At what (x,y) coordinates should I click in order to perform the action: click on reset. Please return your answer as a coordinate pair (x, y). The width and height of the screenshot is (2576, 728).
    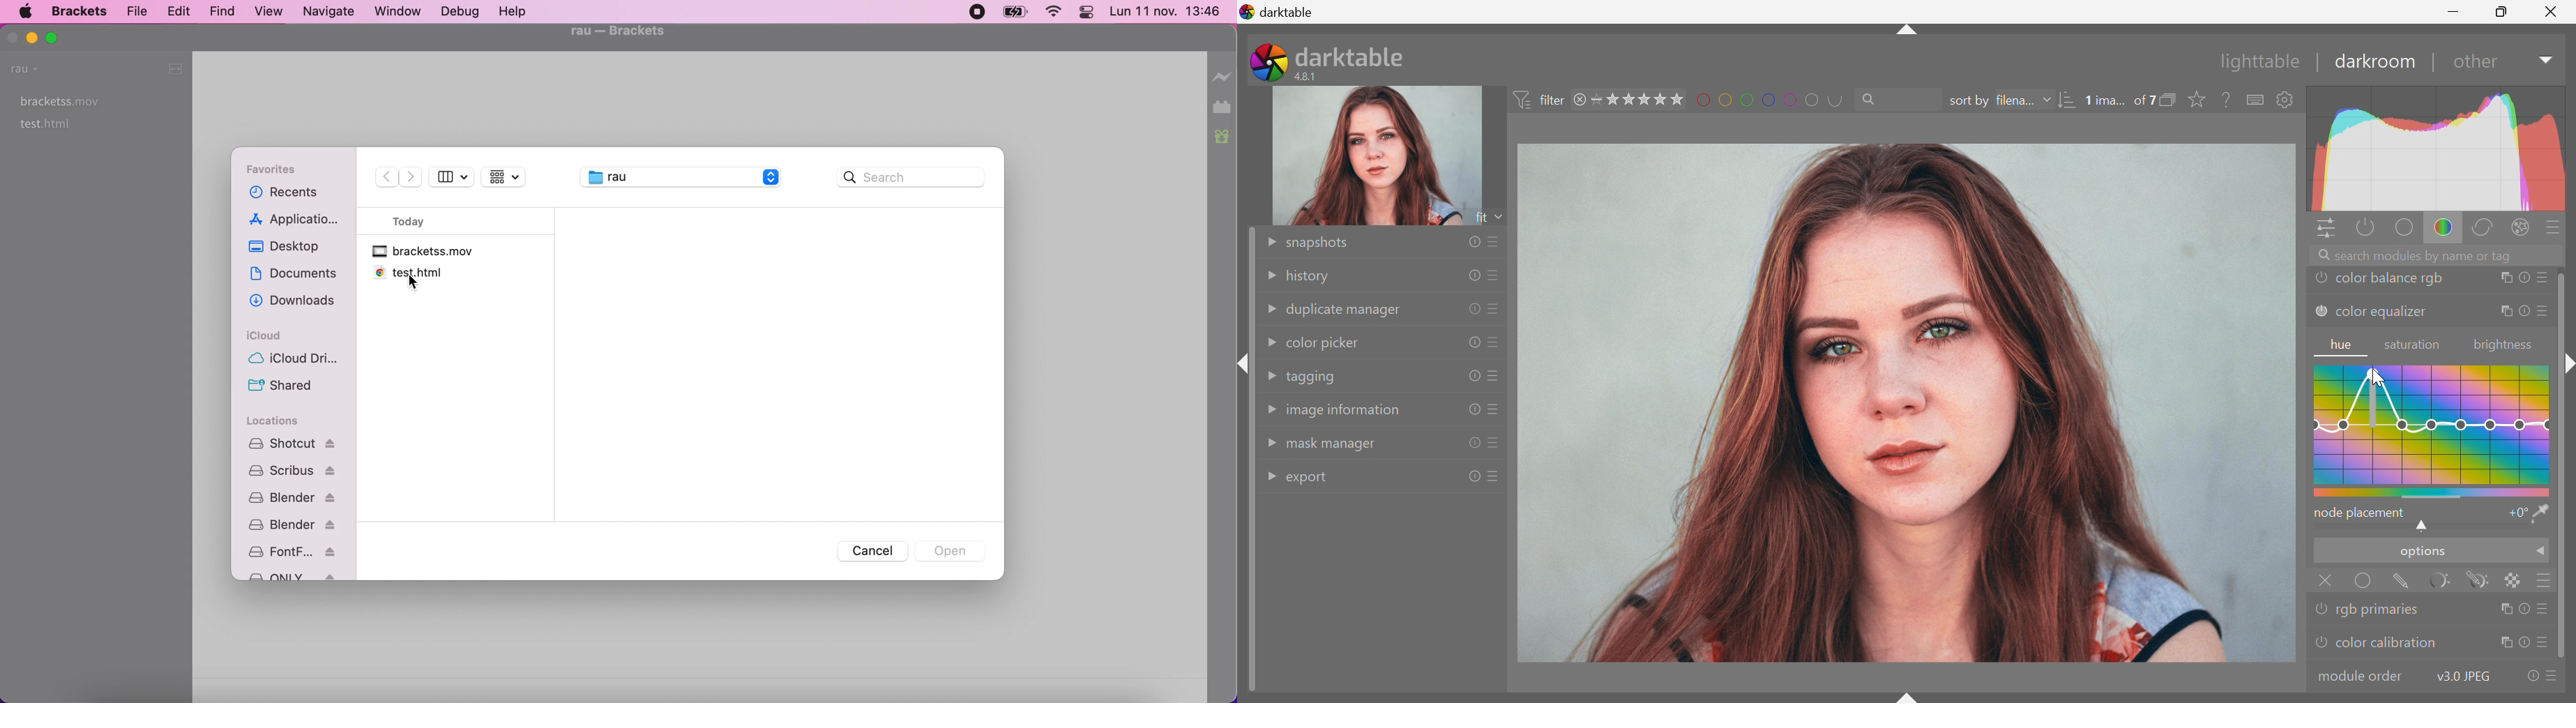
    Looking at the image, I should click on (1473, 375).